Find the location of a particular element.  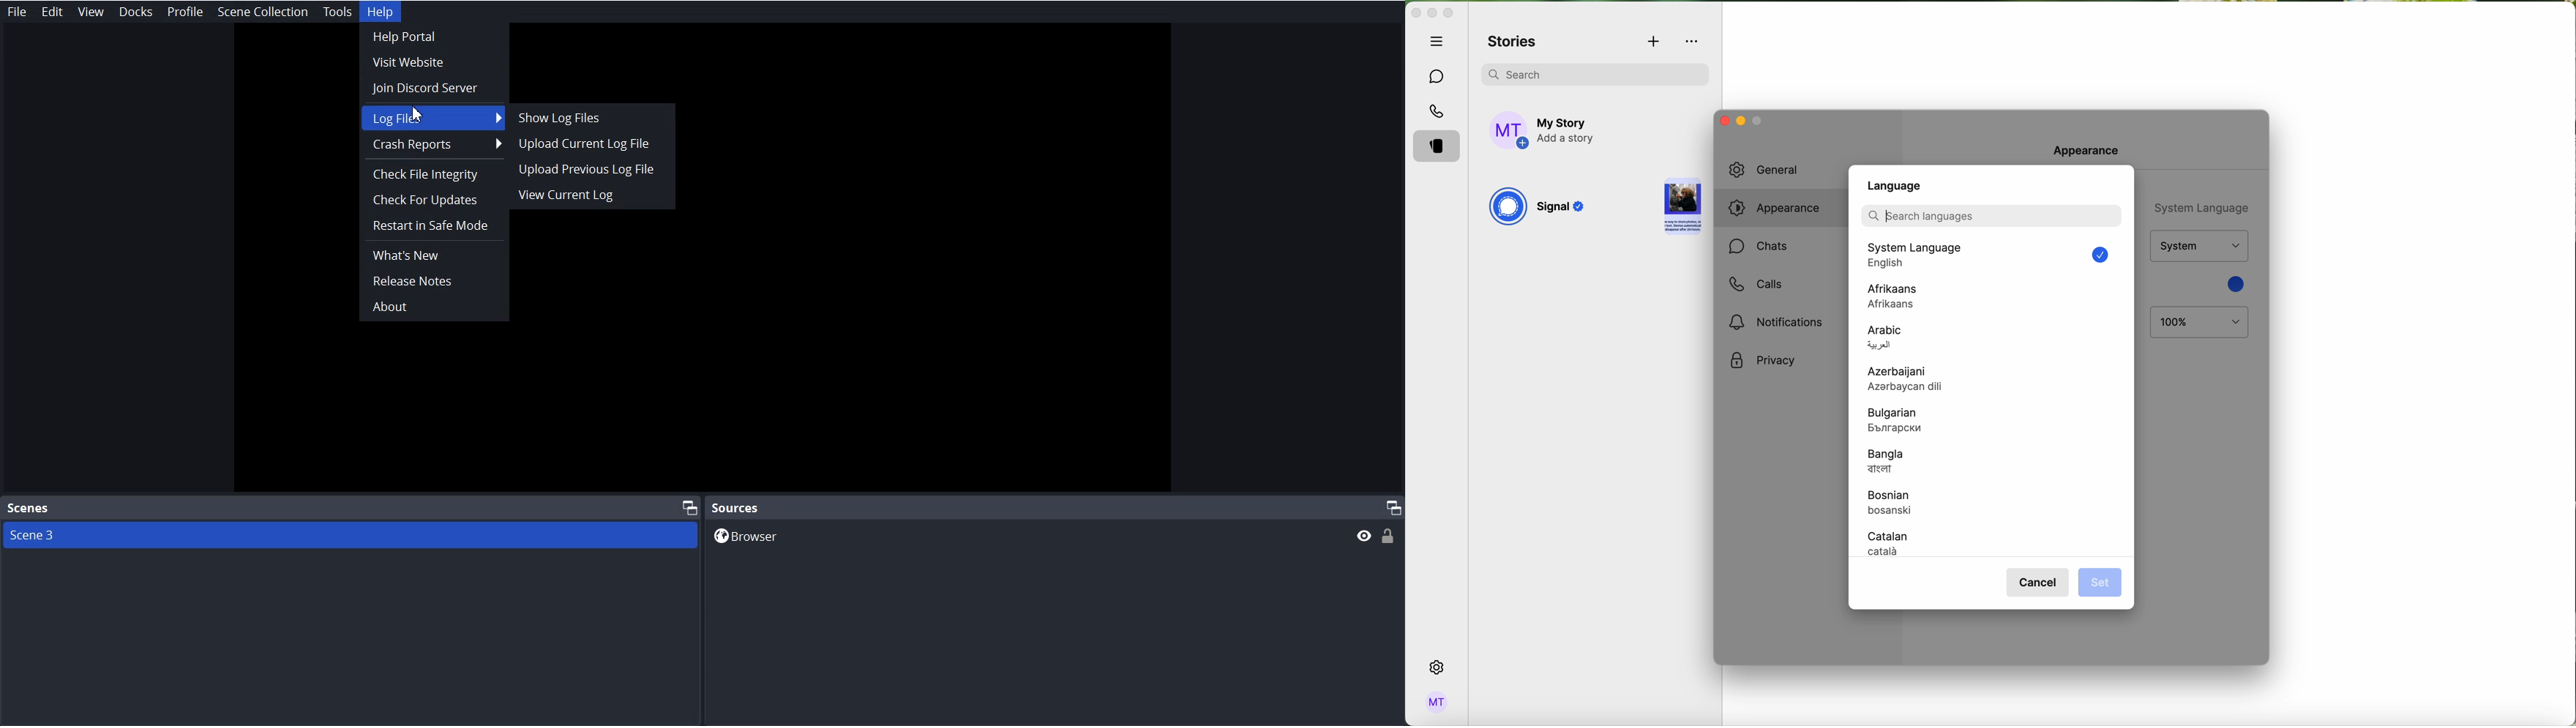

search bar is located at coordinates (1991, 215).